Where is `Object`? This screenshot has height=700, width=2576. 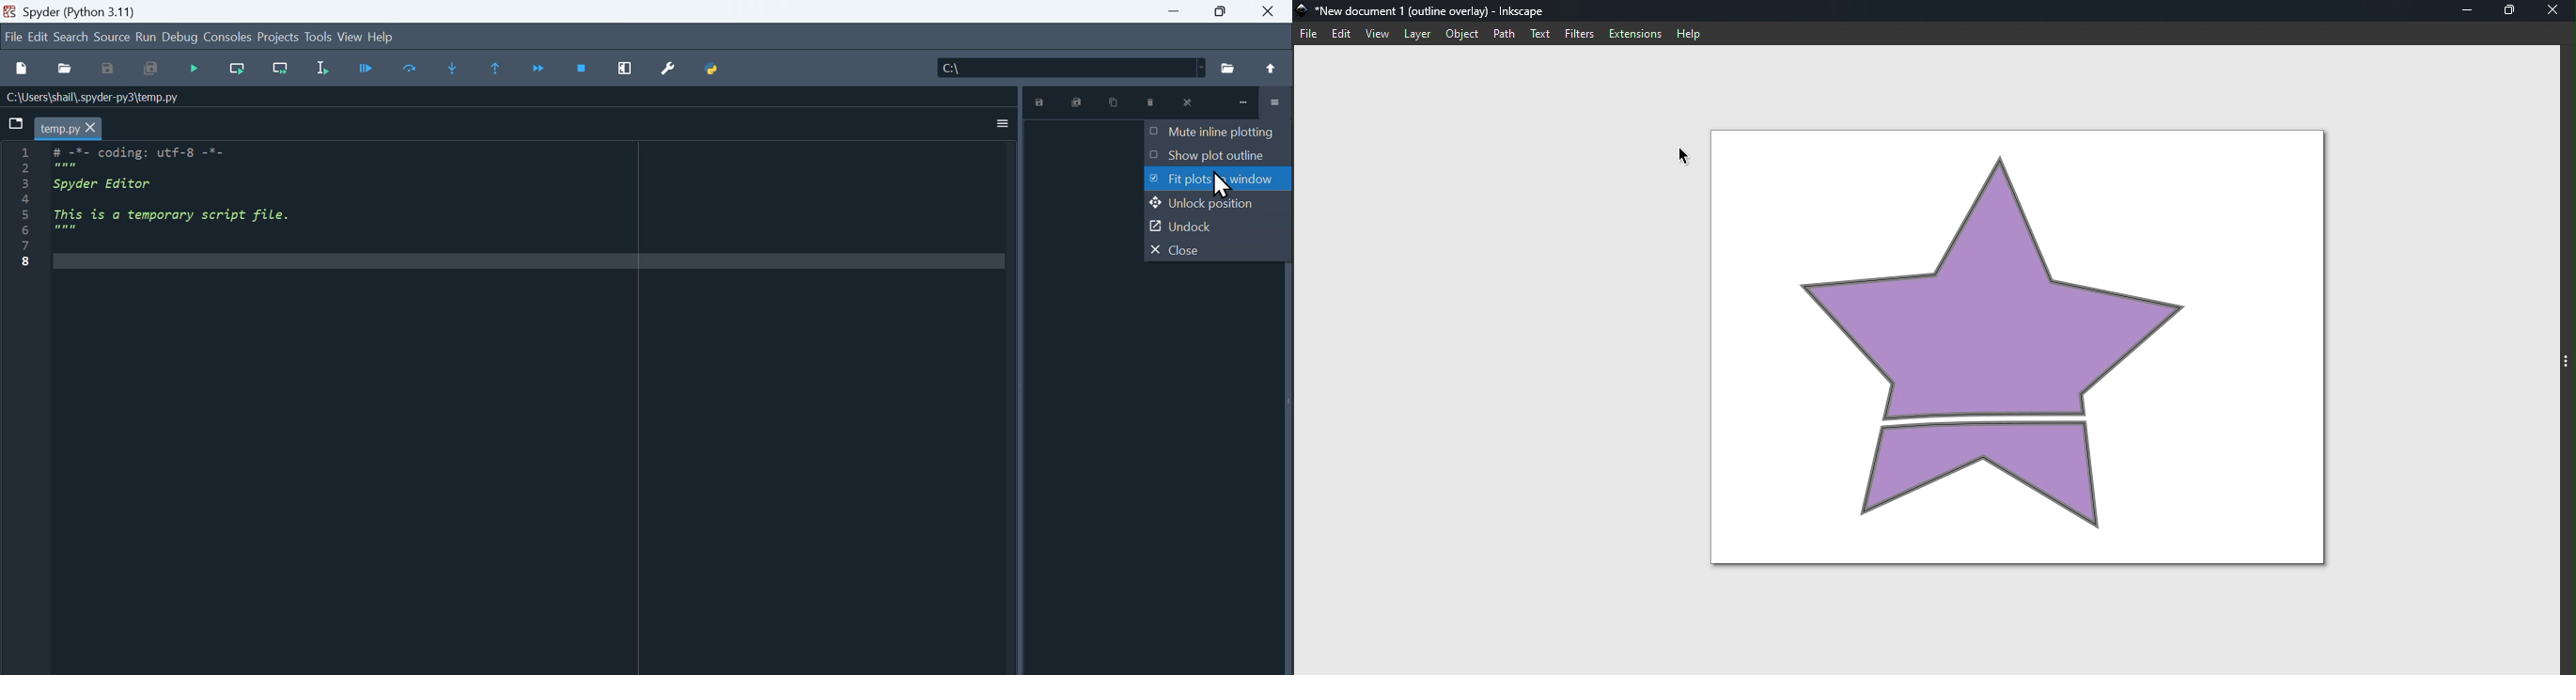
Object is located at coordinates (1460, 34).